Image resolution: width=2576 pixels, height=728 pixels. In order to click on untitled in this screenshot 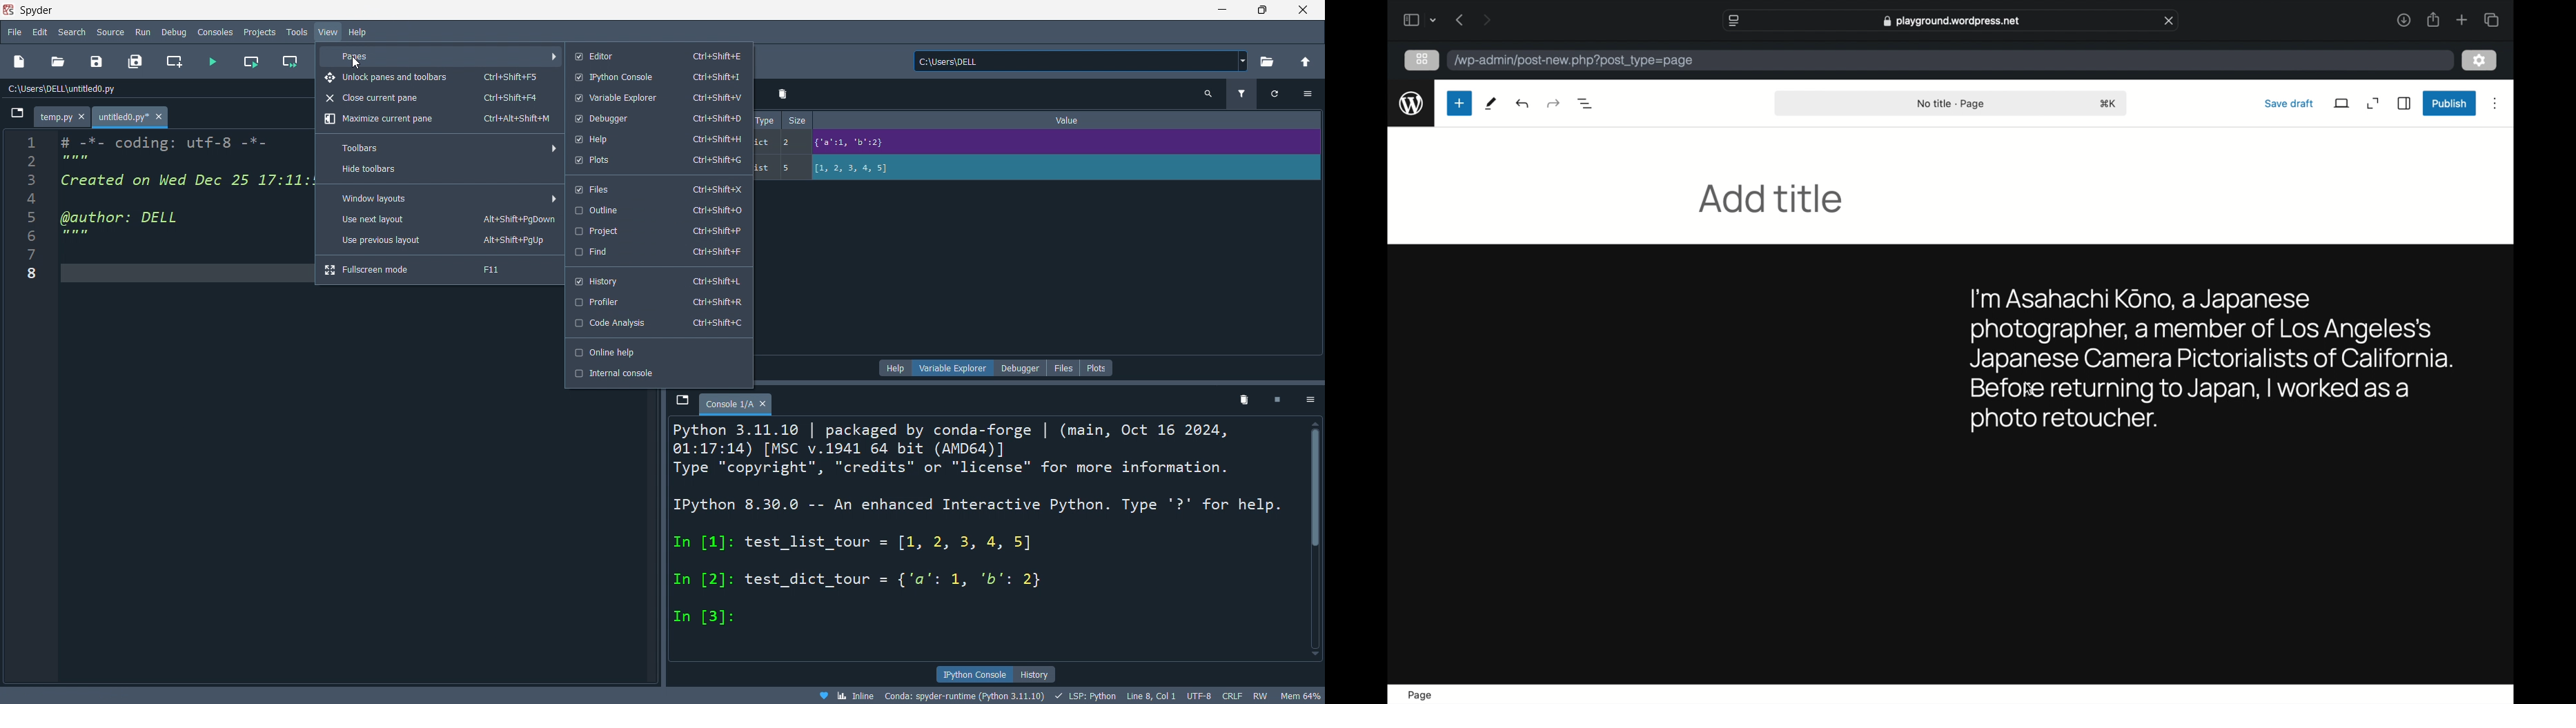, I will do `click(132, 118)`.